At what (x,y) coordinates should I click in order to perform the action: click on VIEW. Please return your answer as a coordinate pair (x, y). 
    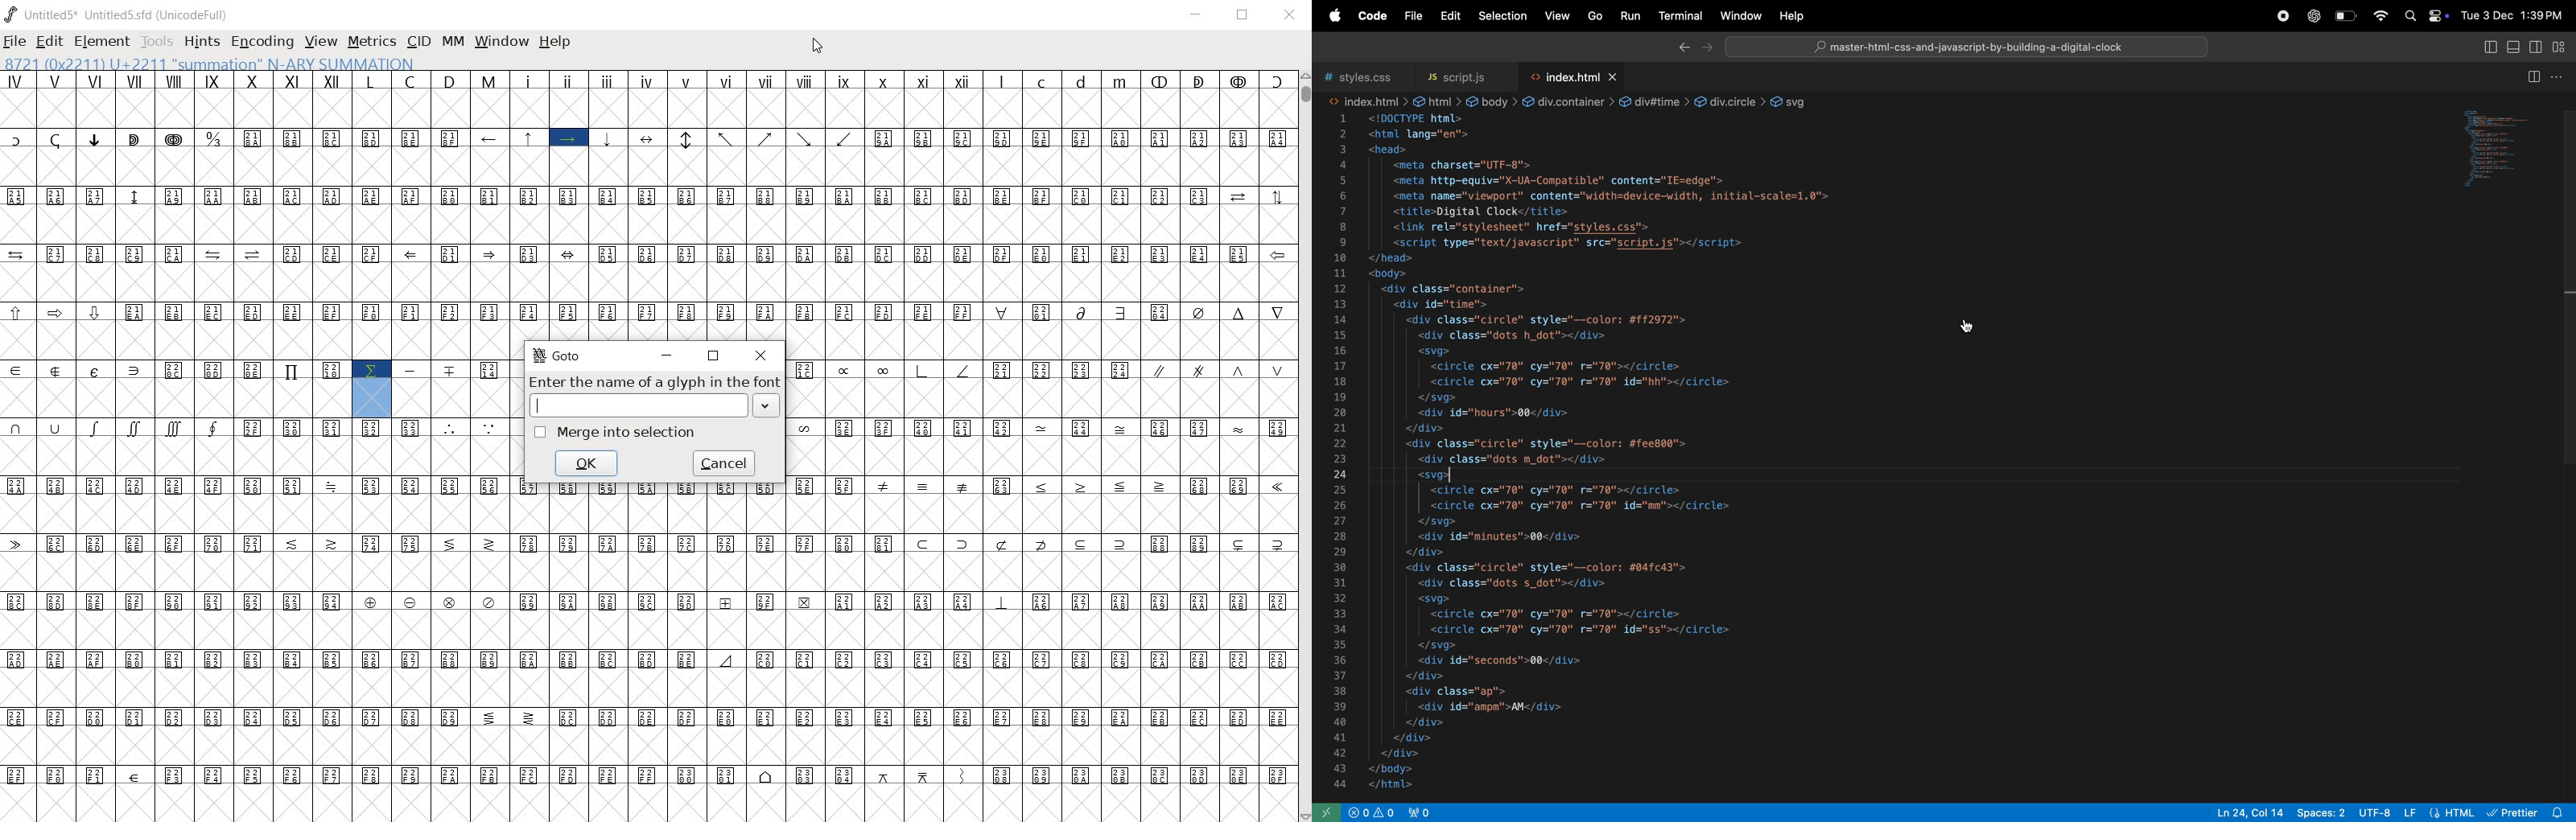
    Looking at the image, I should click on (321, 43).